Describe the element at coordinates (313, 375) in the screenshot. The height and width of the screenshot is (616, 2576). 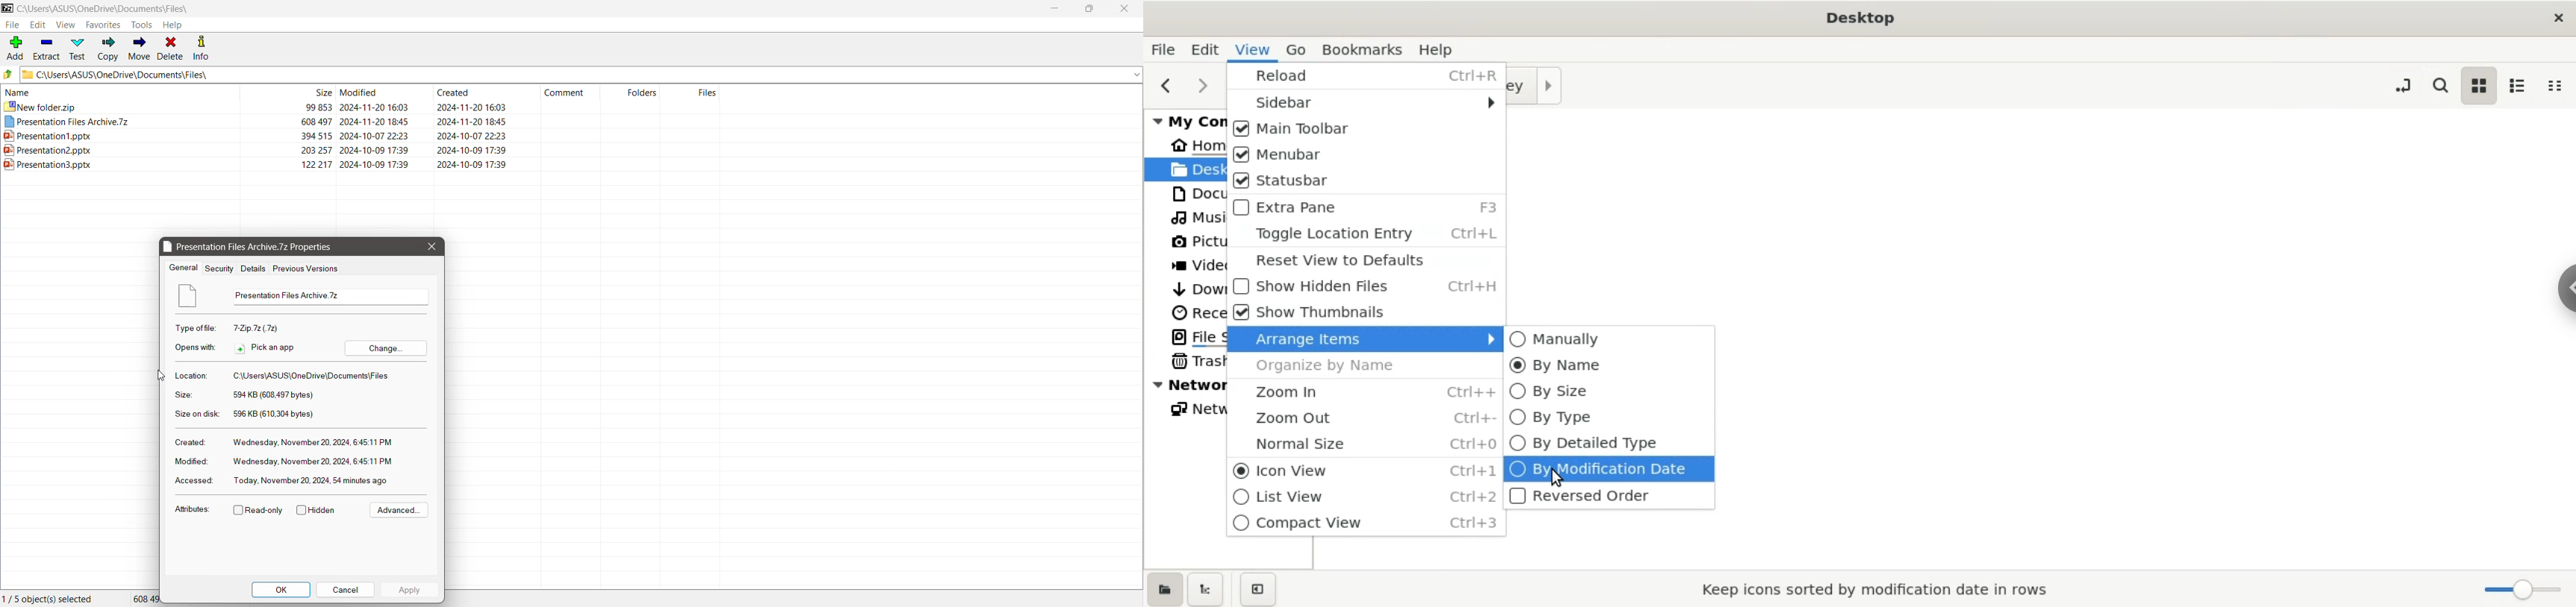
I see `File Location` at that location.